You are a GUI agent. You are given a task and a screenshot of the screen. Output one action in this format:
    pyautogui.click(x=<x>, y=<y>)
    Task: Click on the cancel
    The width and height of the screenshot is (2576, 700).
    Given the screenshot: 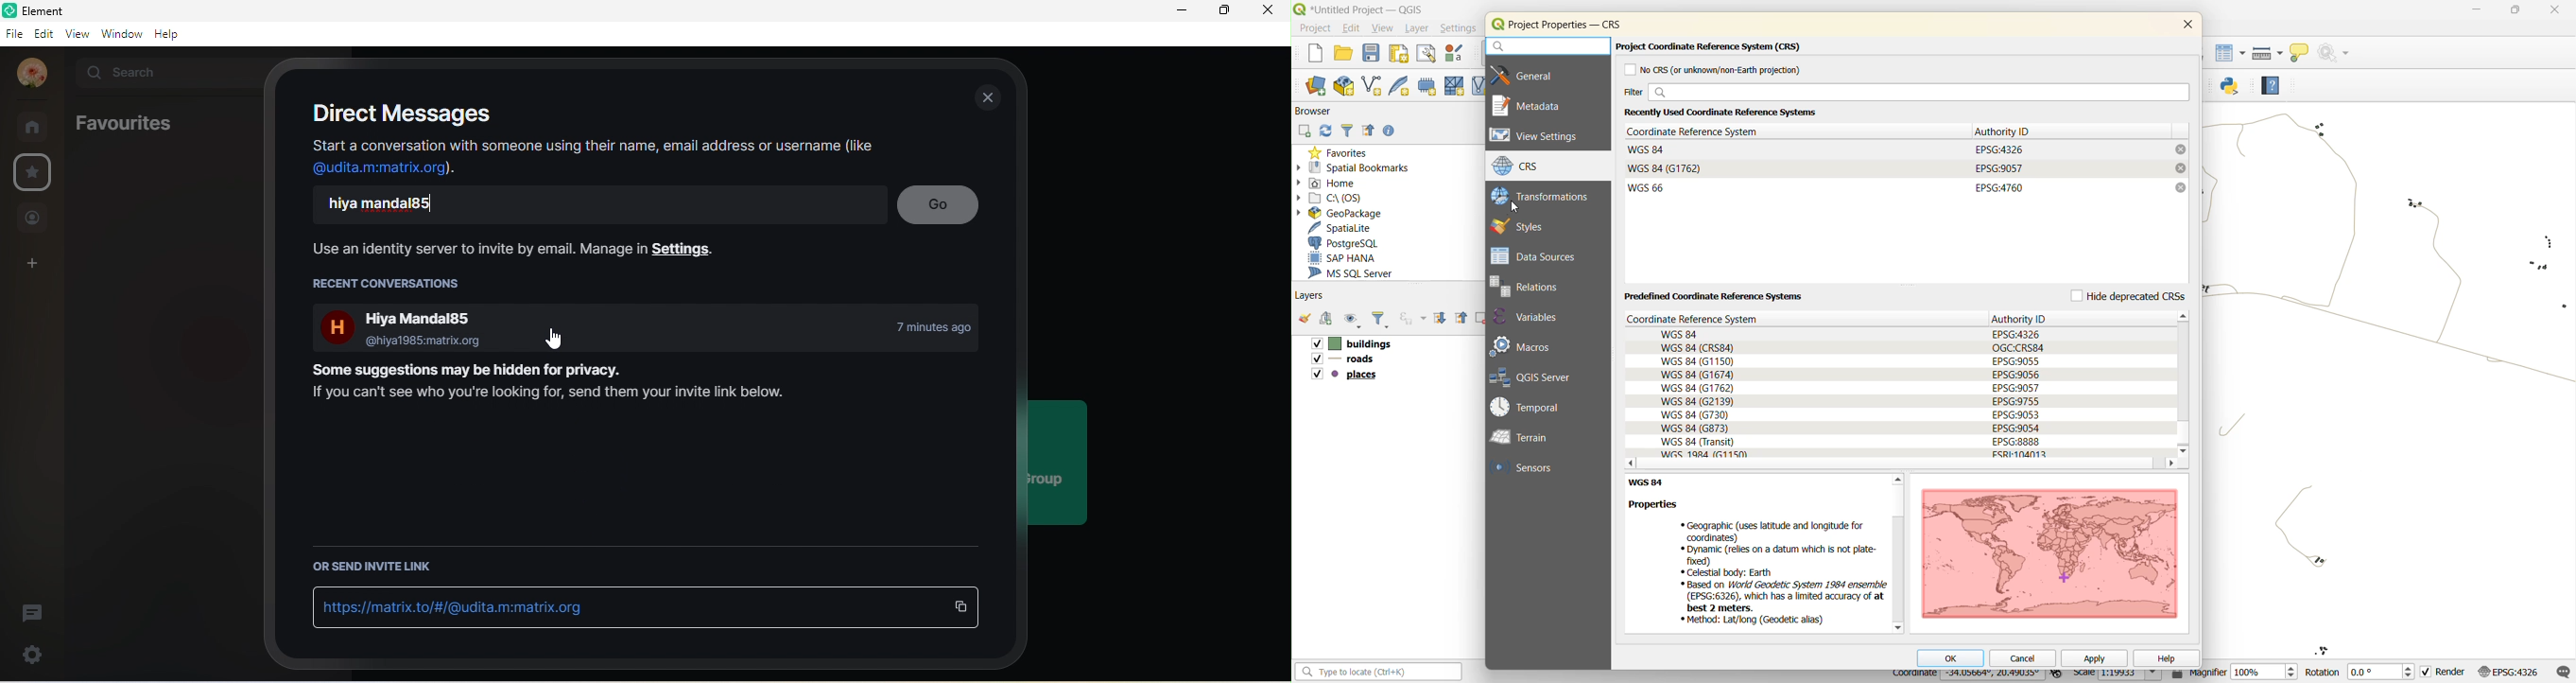 What is the action you would take?
    pyautogui.click(x=2022, y=659)
    